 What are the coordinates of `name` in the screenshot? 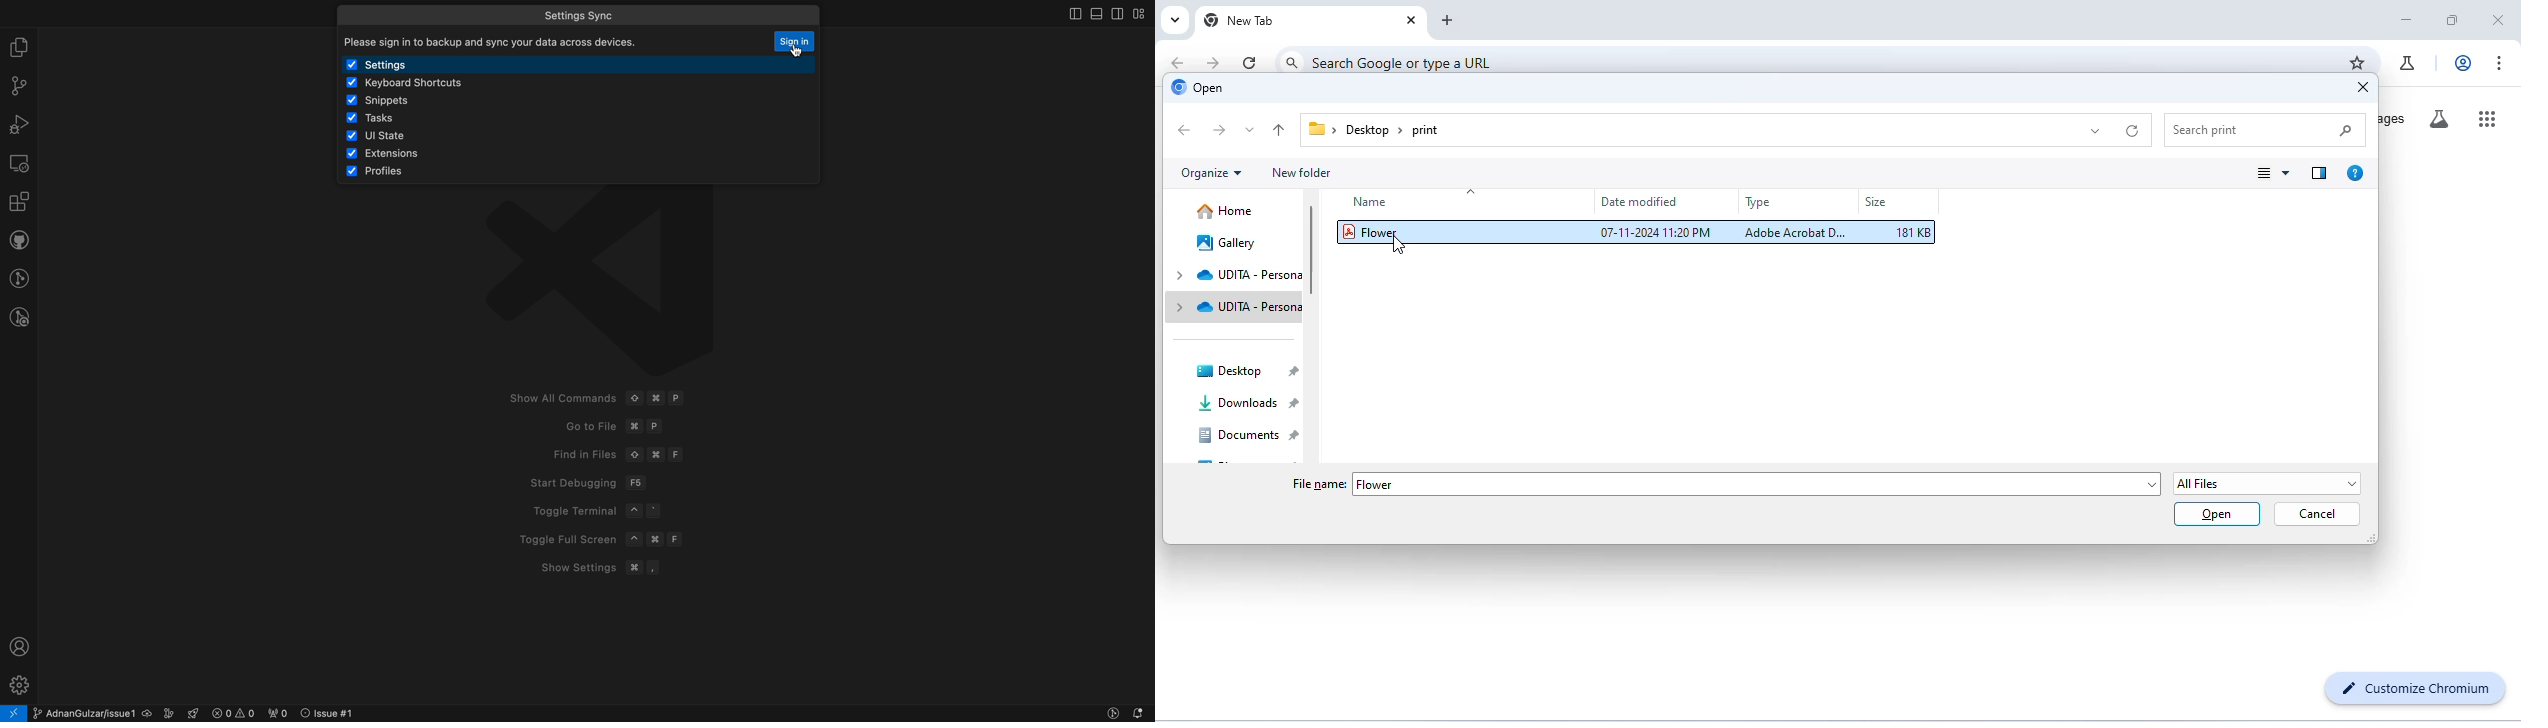 It's located at (1368, 205).